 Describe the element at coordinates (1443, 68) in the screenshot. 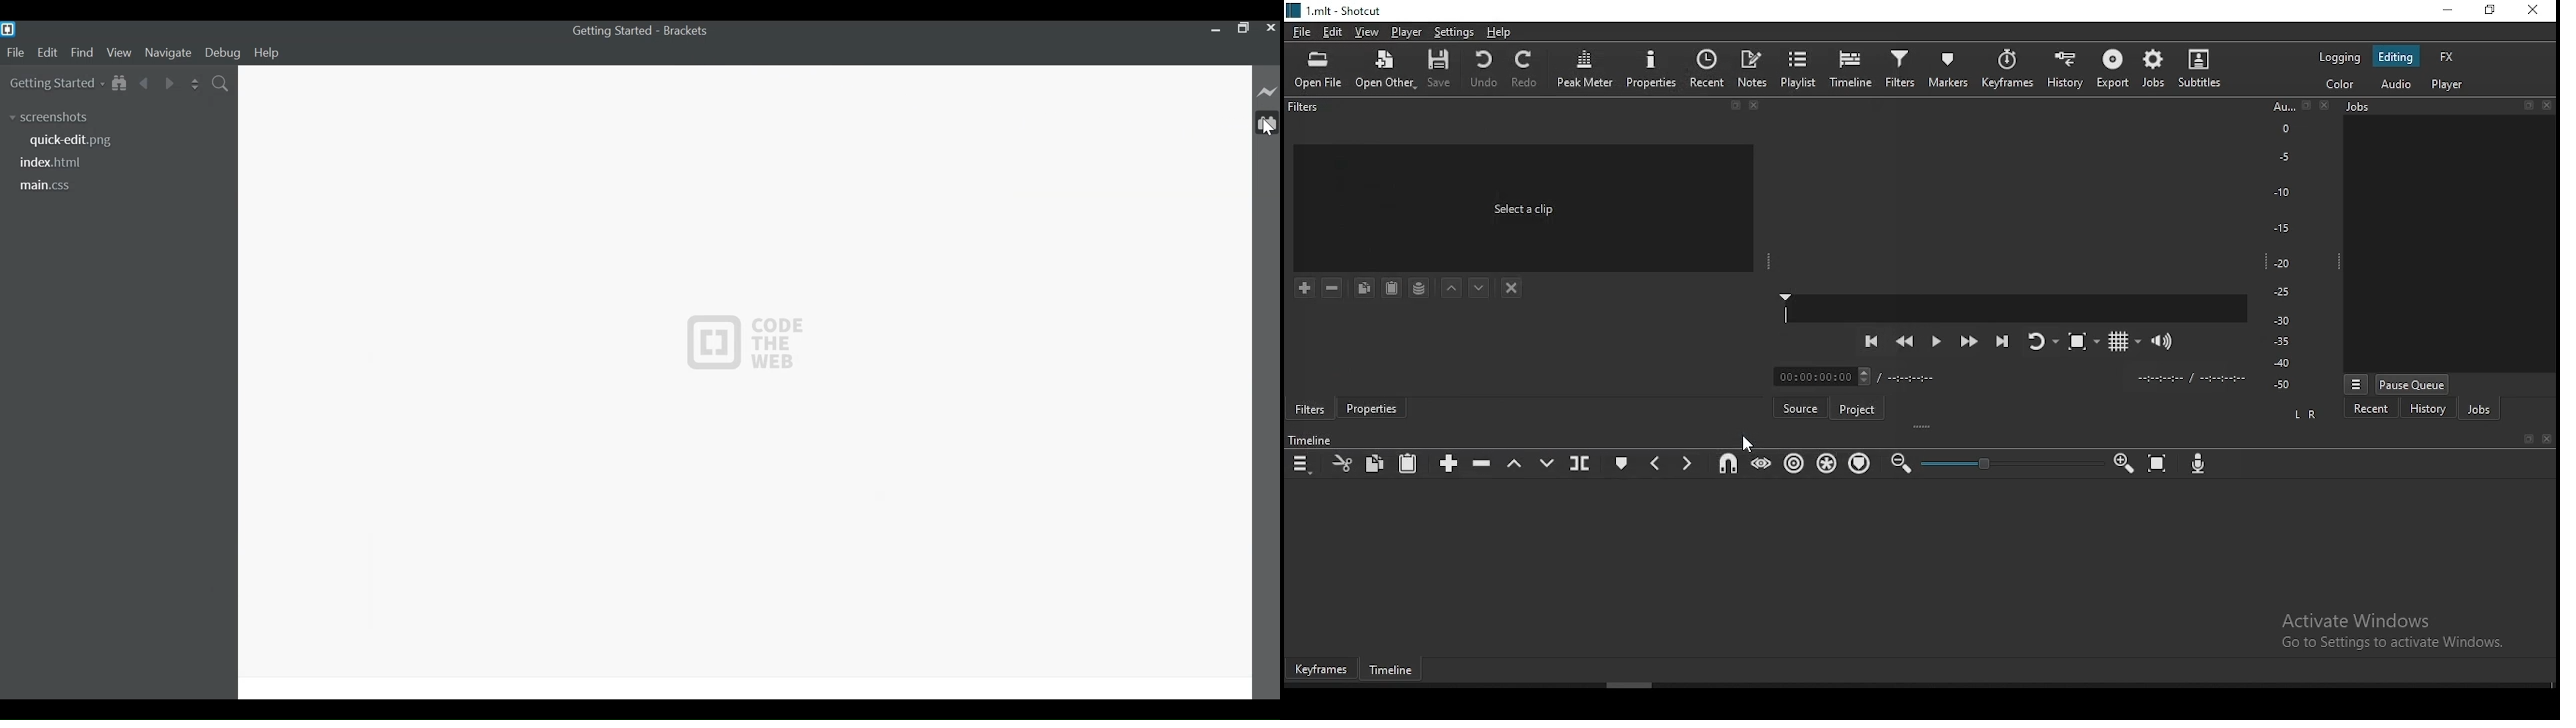

I see `save` at that location.